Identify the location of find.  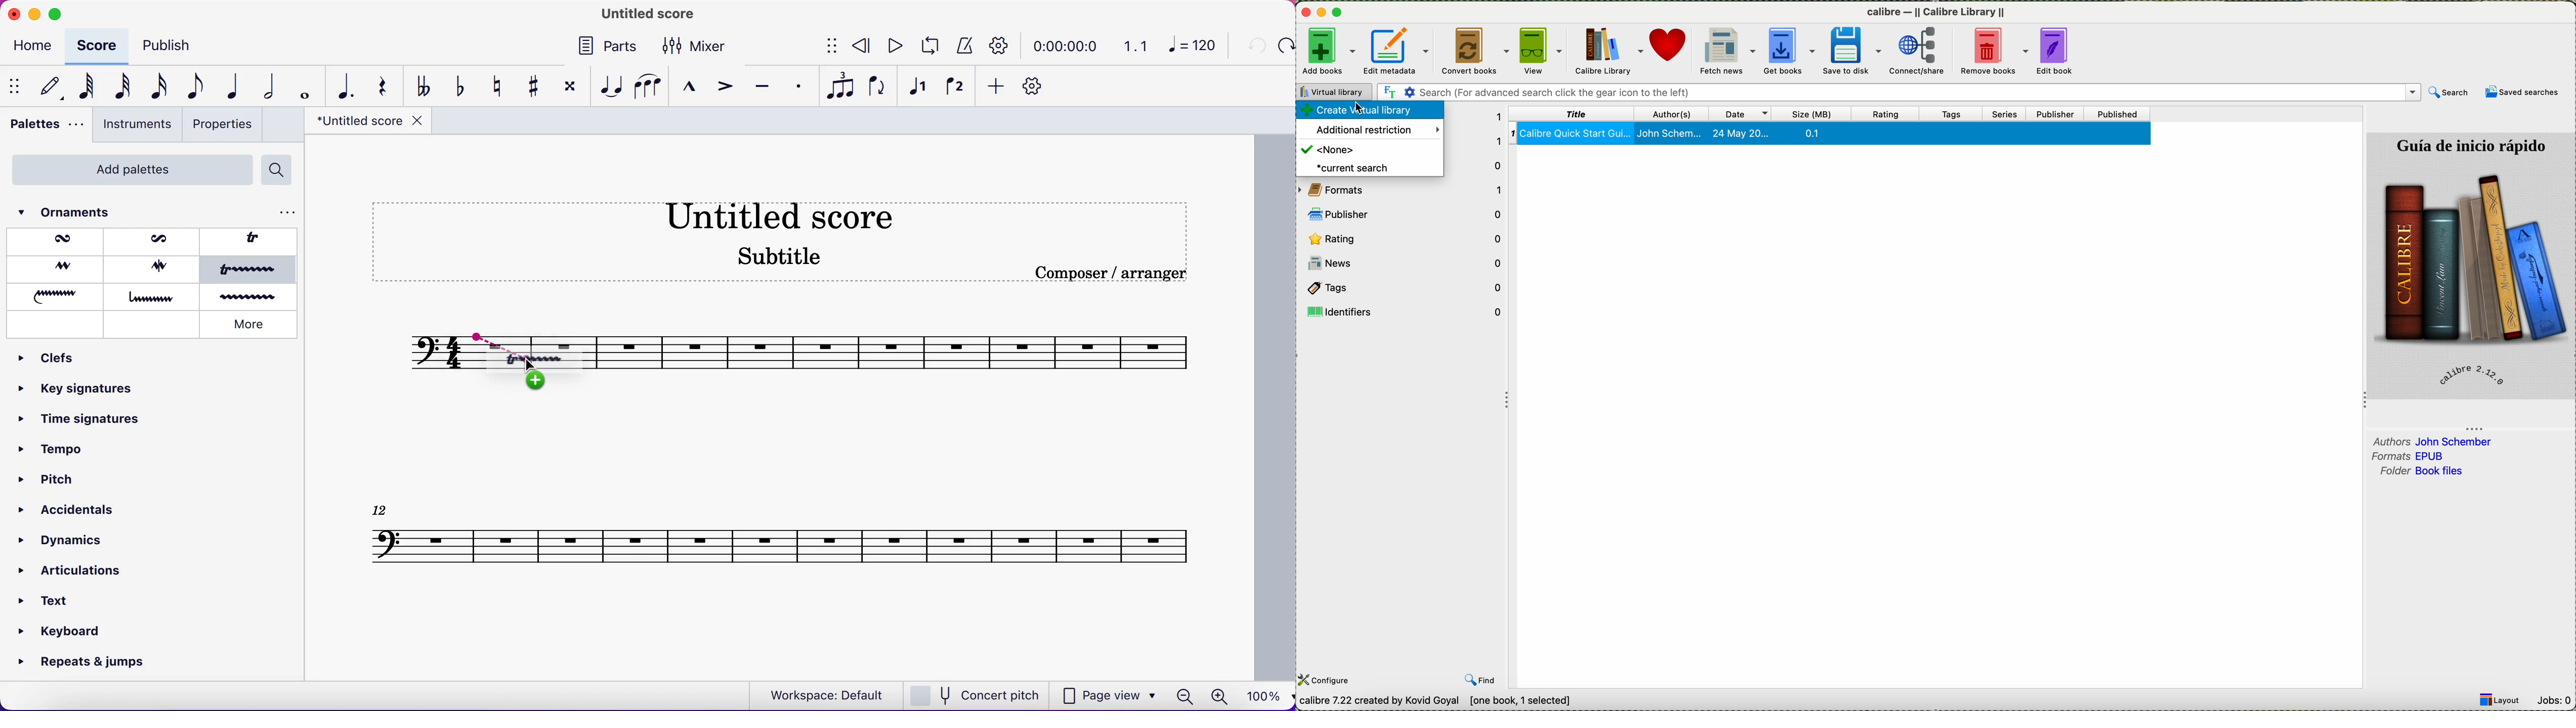
(1482, 681).